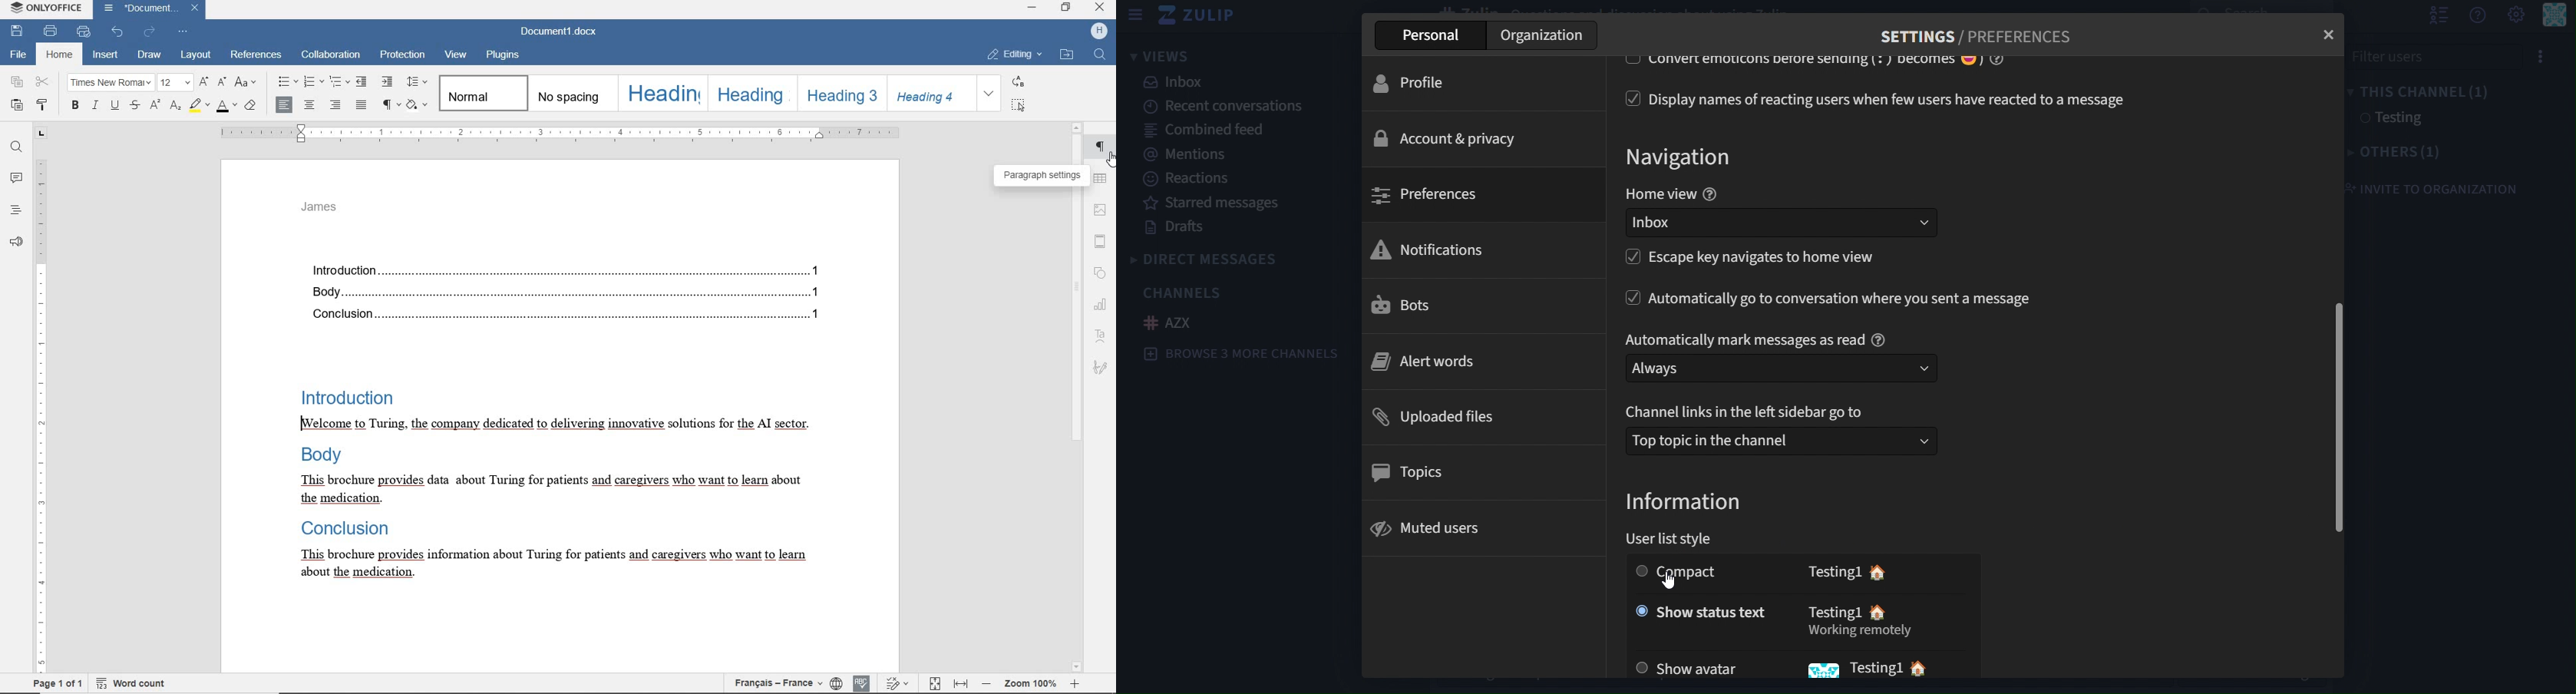  Describe the element at coordinates (417, 104) in the screenshot. I see `shading` at that location.